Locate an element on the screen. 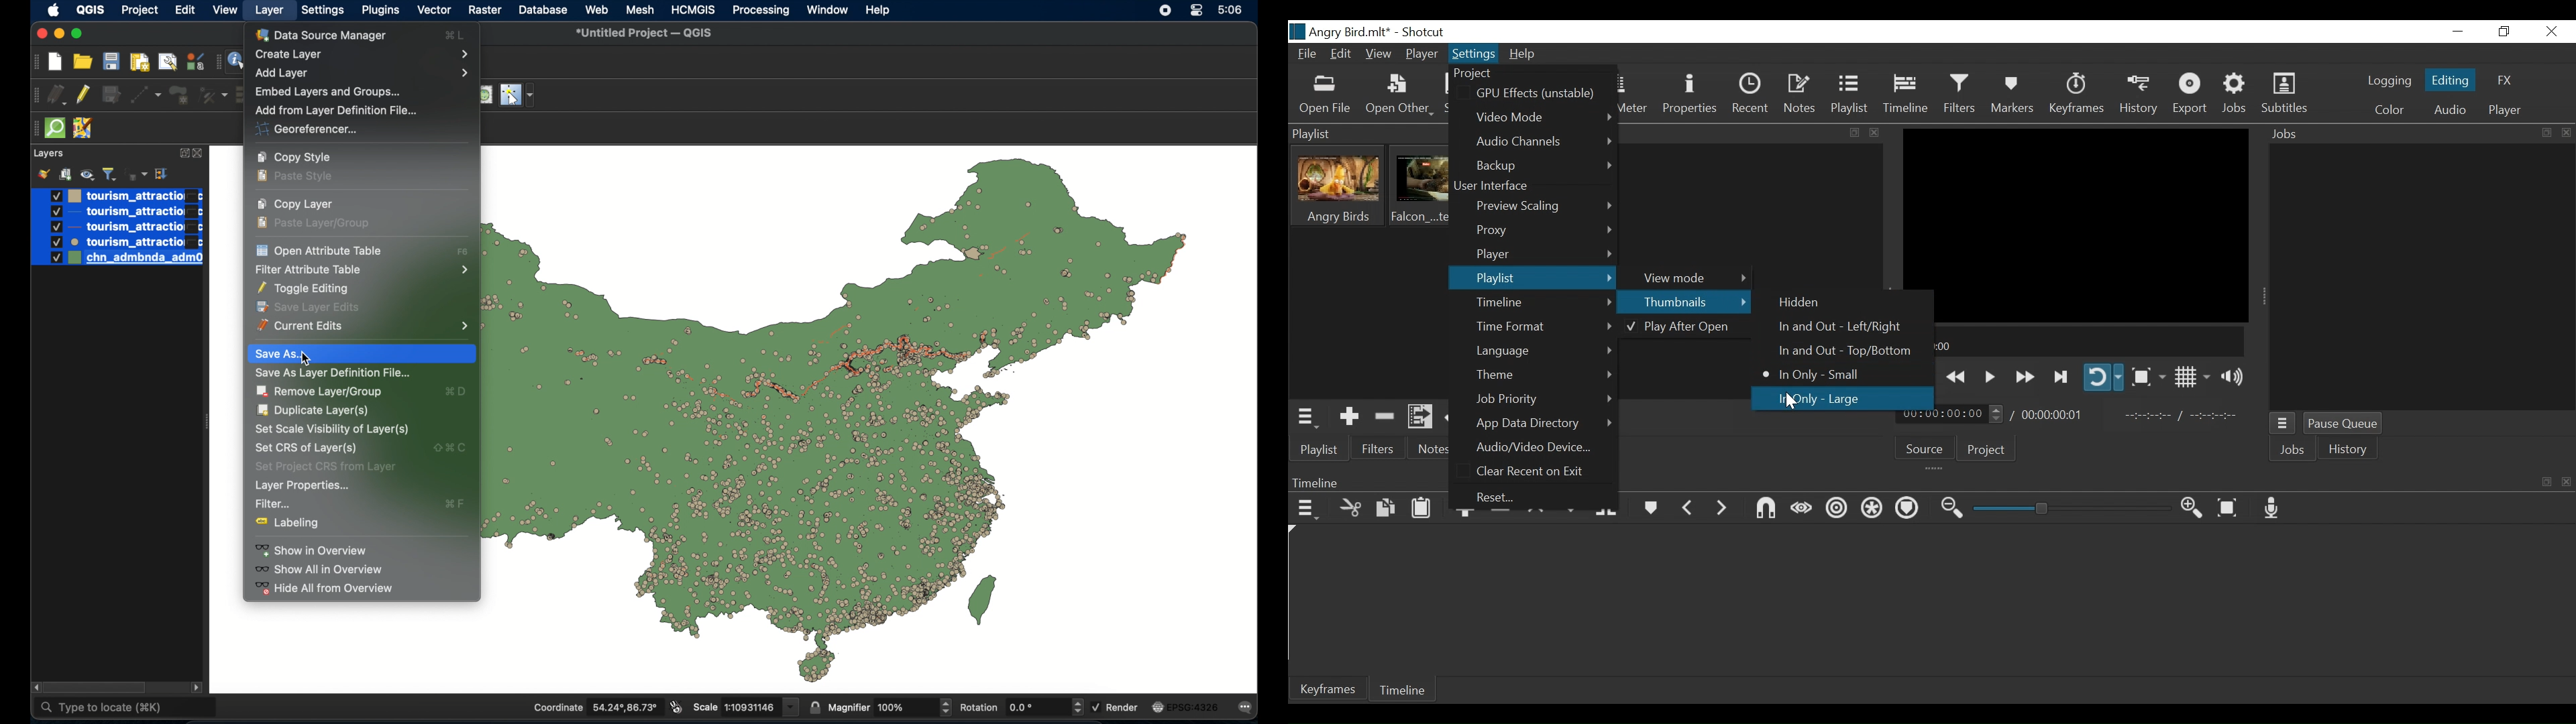 This screenshot has width=2576, height=728. In and Out - Top/Bottom is located at coordinates (1835, 352).